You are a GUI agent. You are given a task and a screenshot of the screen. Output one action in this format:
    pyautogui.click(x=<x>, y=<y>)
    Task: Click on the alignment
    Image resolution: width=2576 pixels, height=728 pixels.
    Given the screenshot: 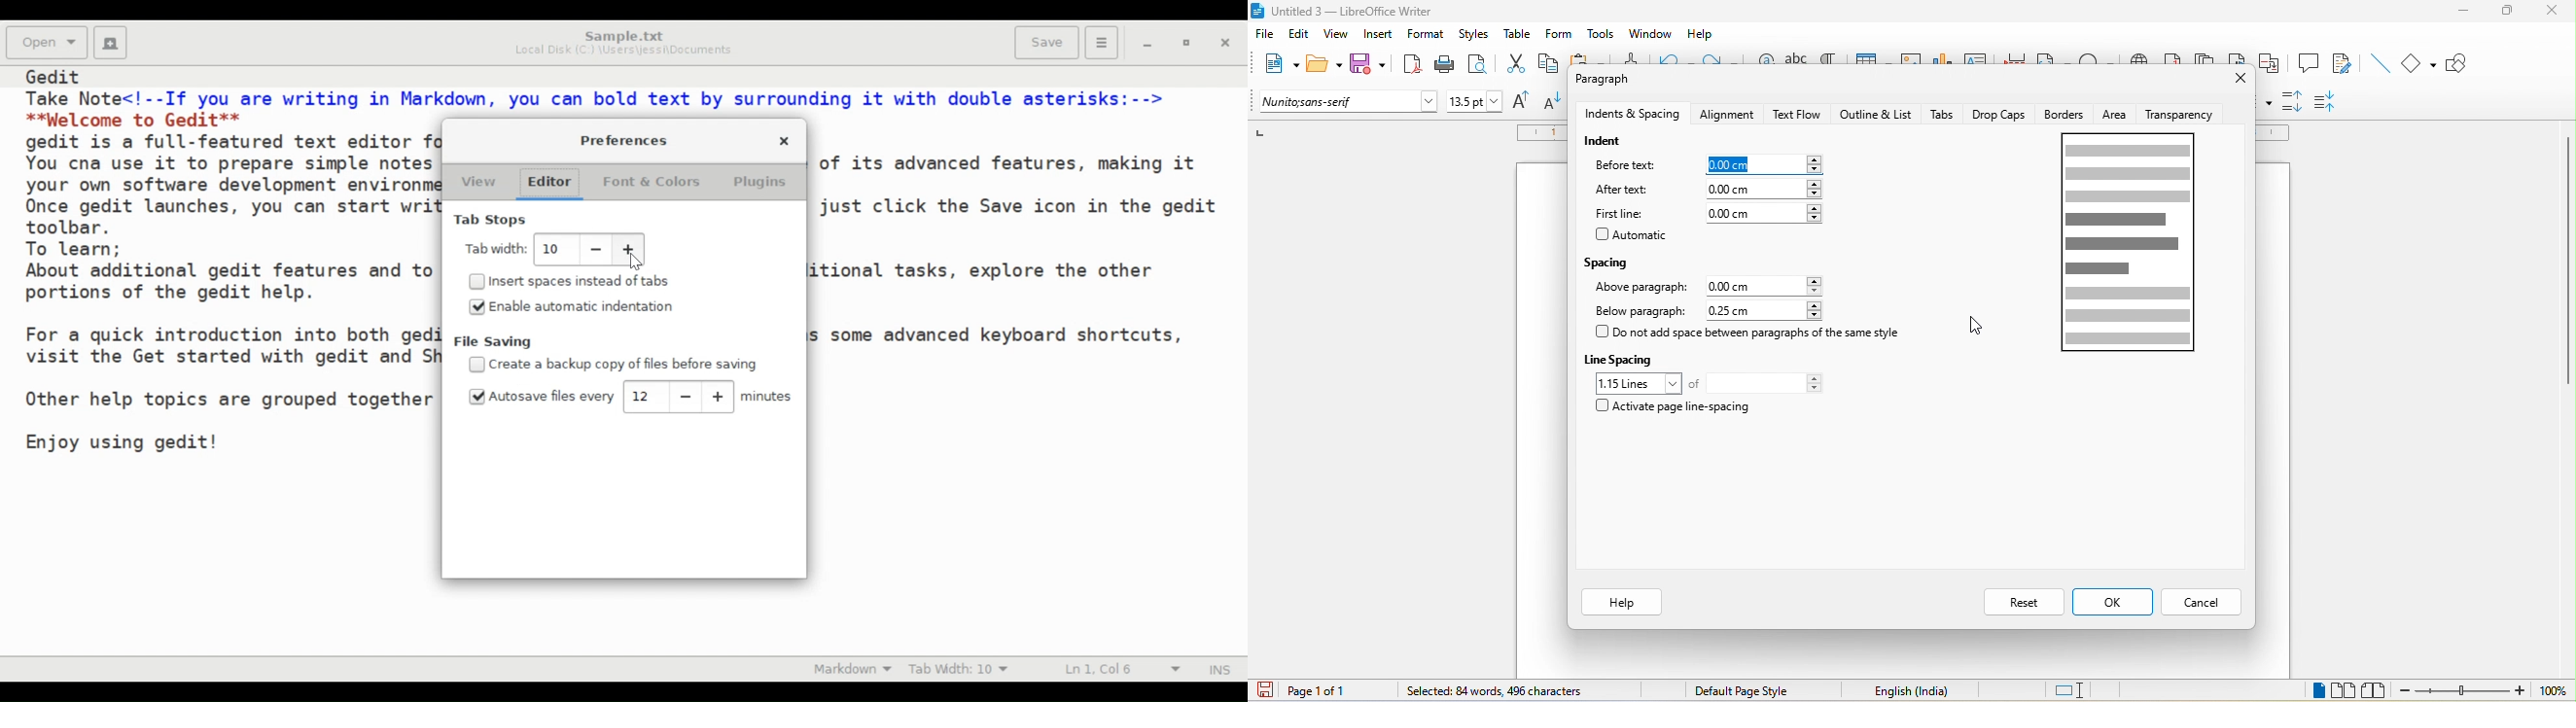 What is the action you would take?
    pyautogui.click(x=1726, y=112)
    